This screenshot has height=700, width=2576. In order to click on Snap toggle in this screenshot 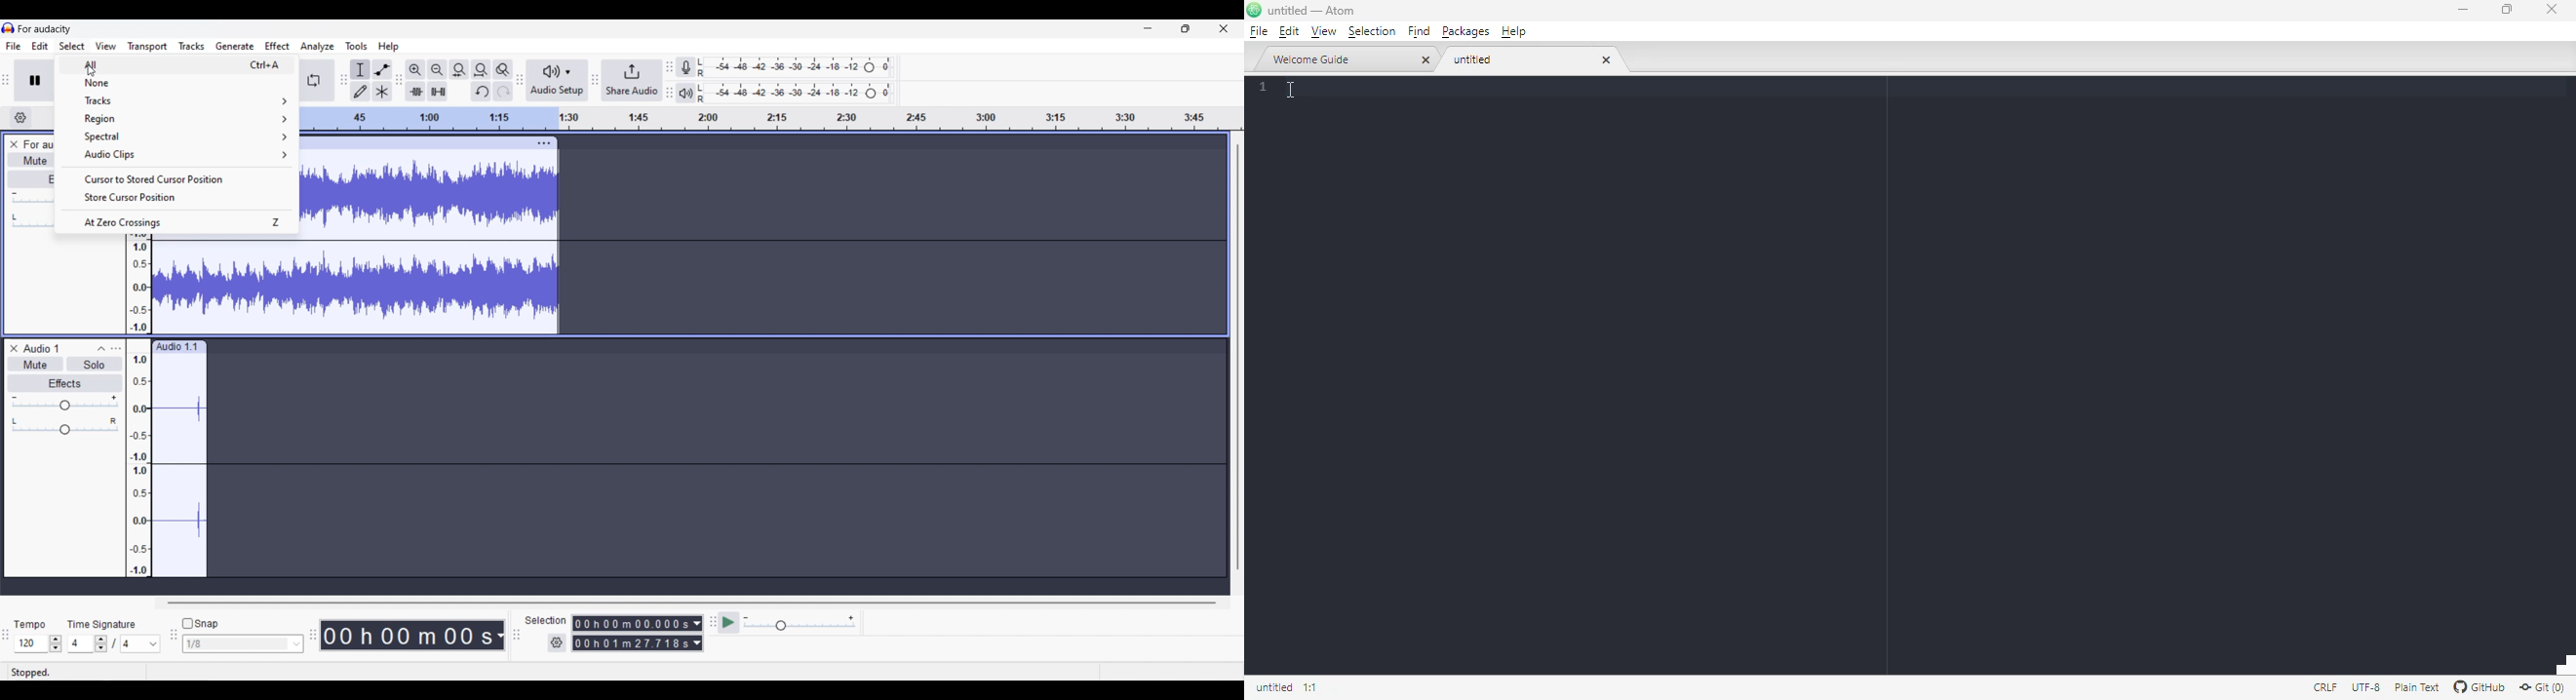, I will do `click(200, 624)`.